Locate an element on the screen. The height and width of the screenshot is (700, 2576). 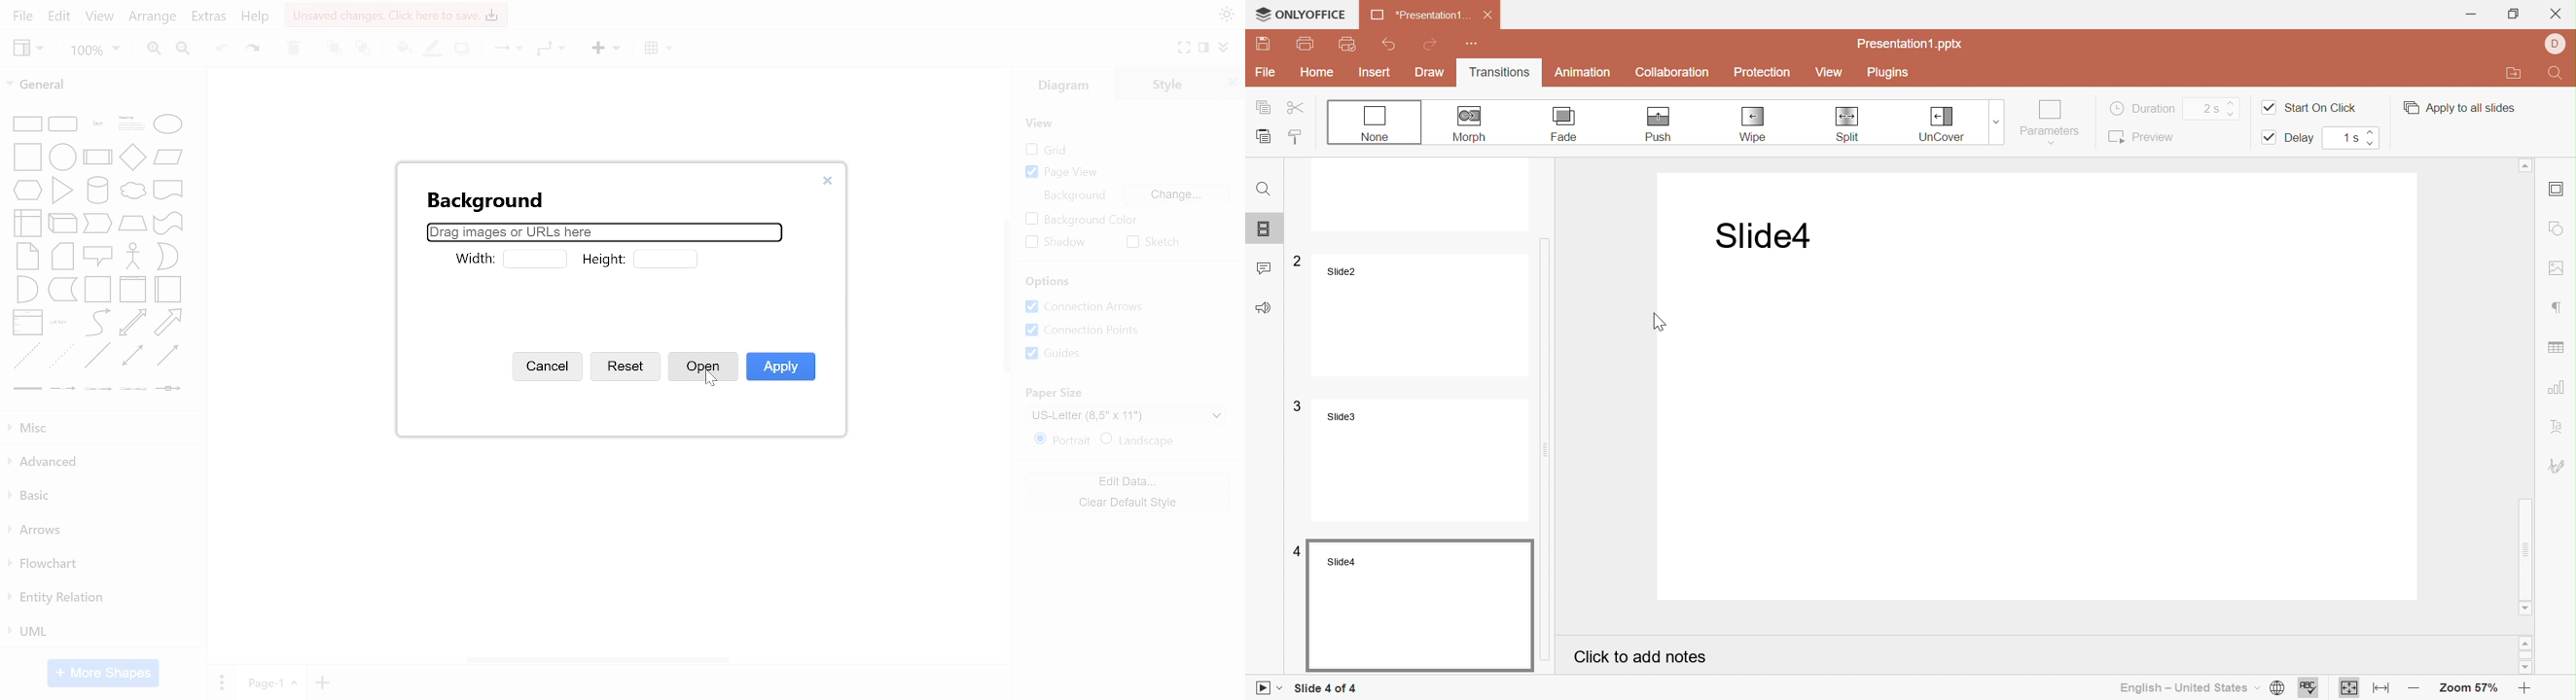
general shapes is located at coordinates (130, 388).